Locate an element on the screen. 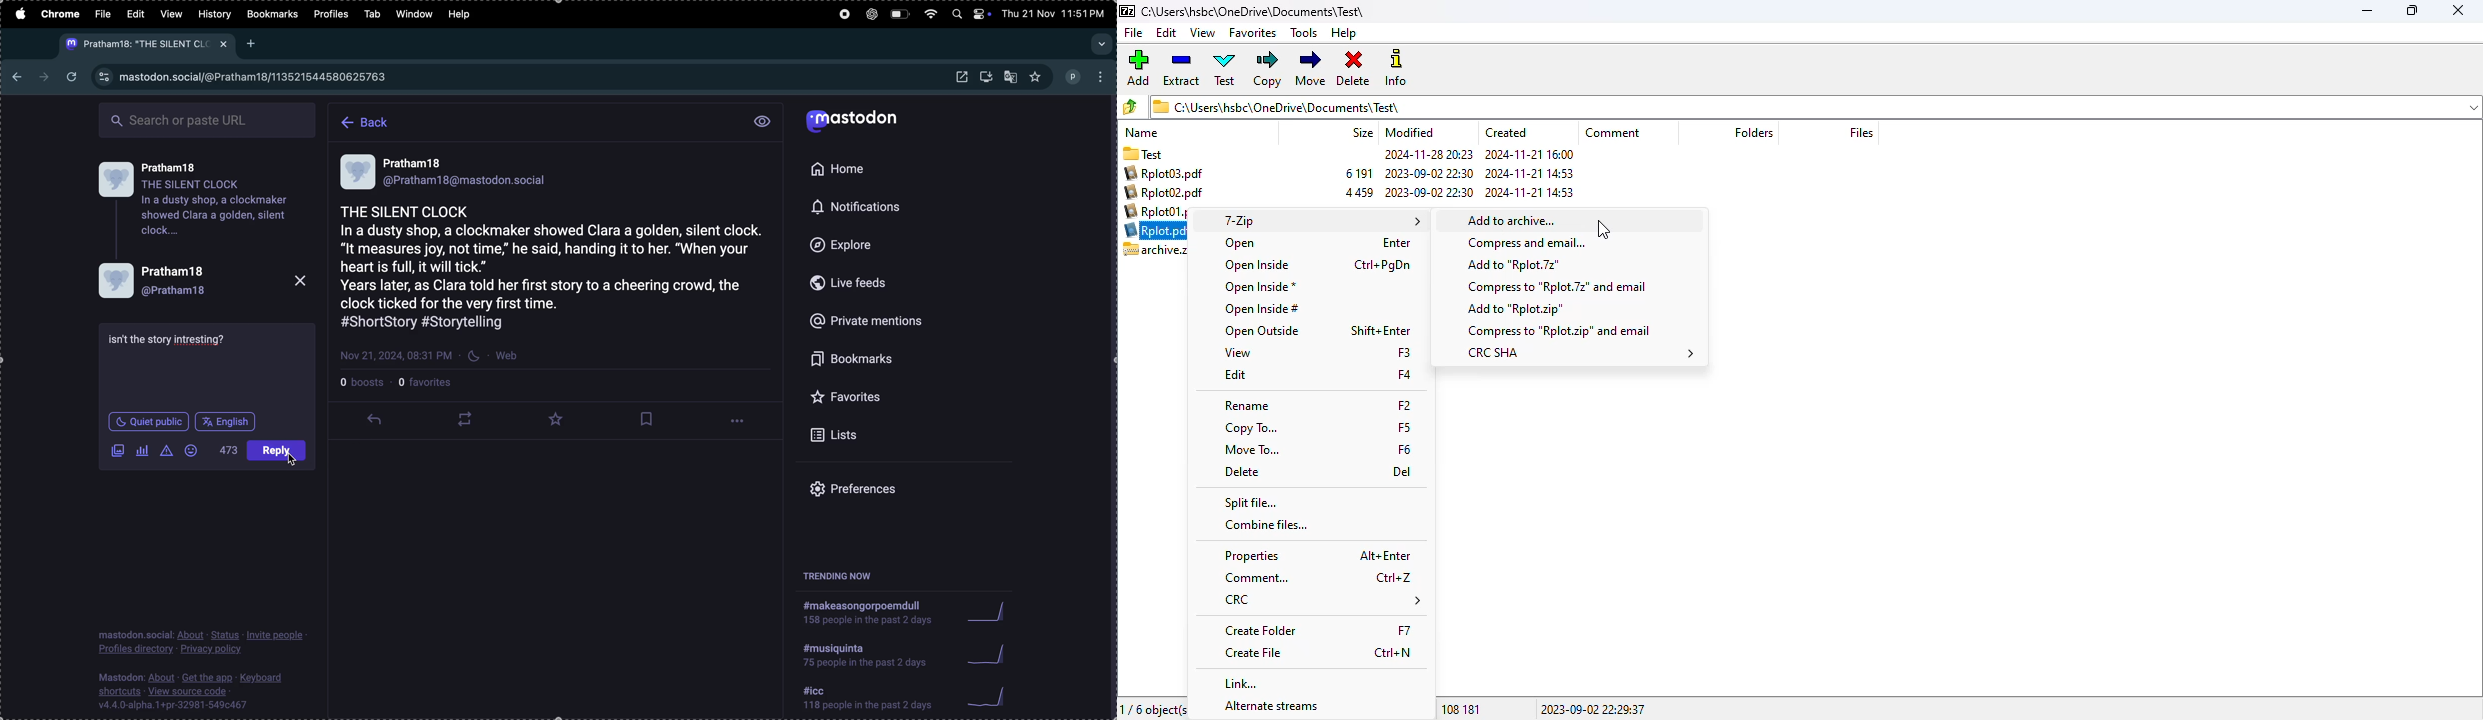  content is located at coordinates (170, 342).